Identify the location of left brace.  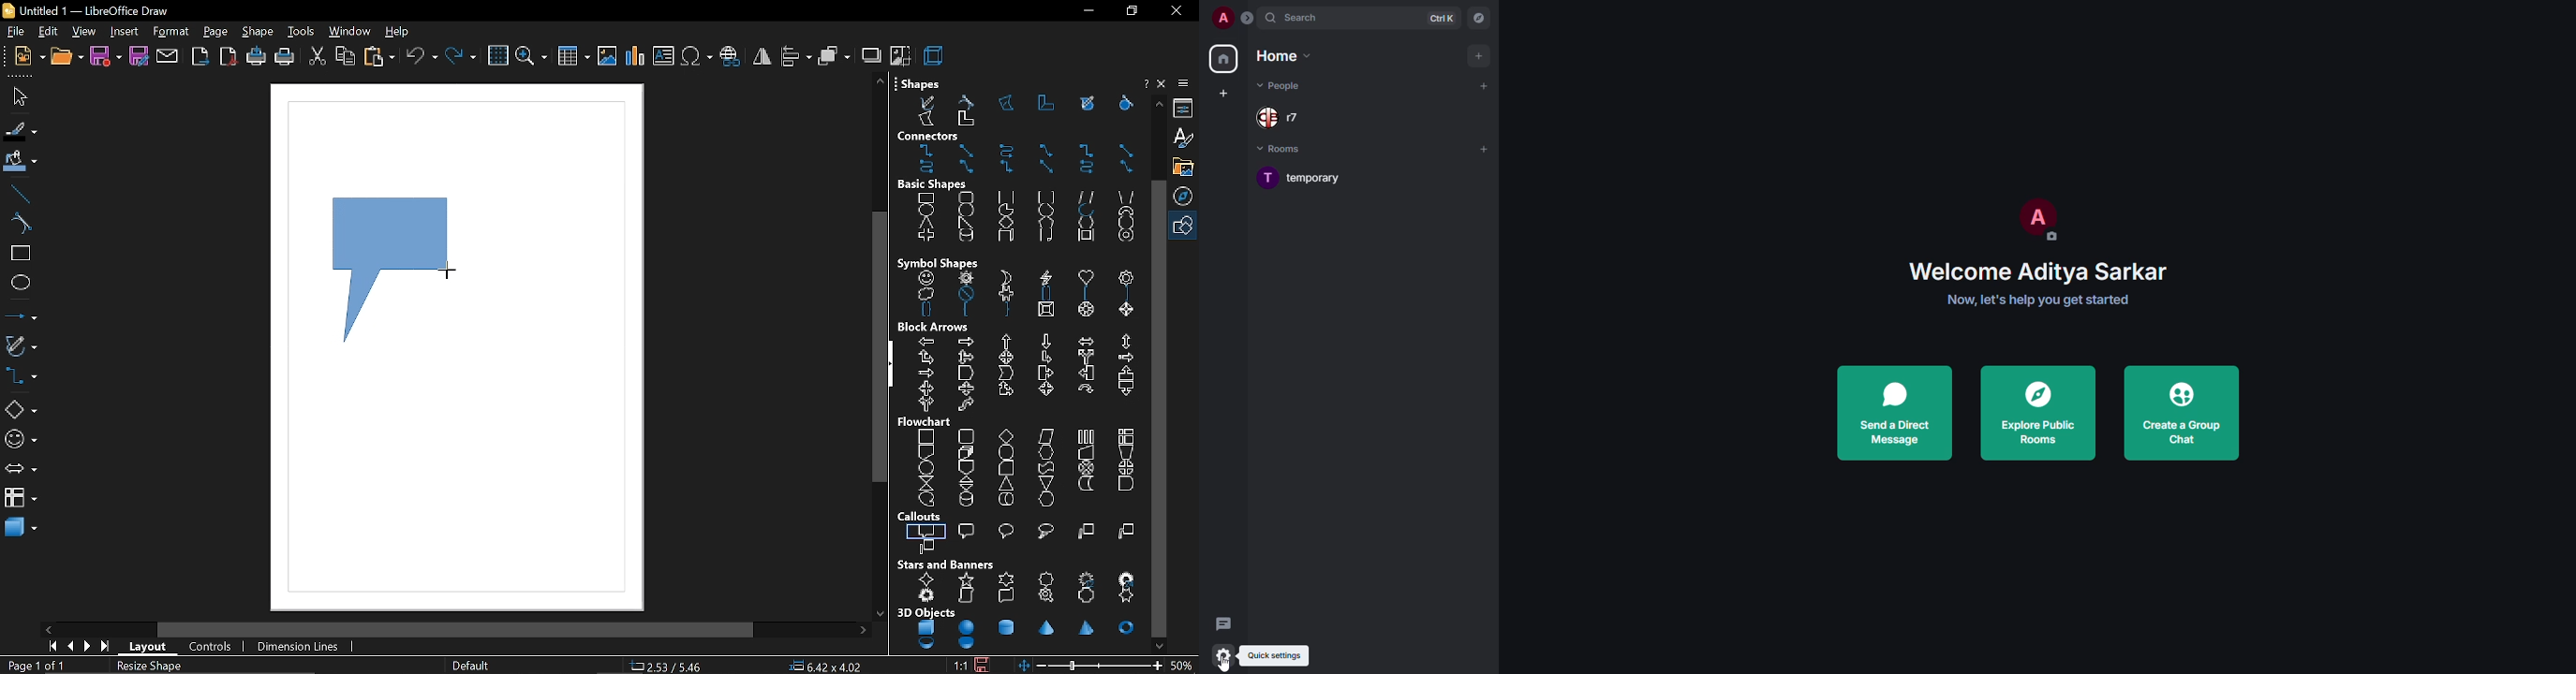
(965, 310).